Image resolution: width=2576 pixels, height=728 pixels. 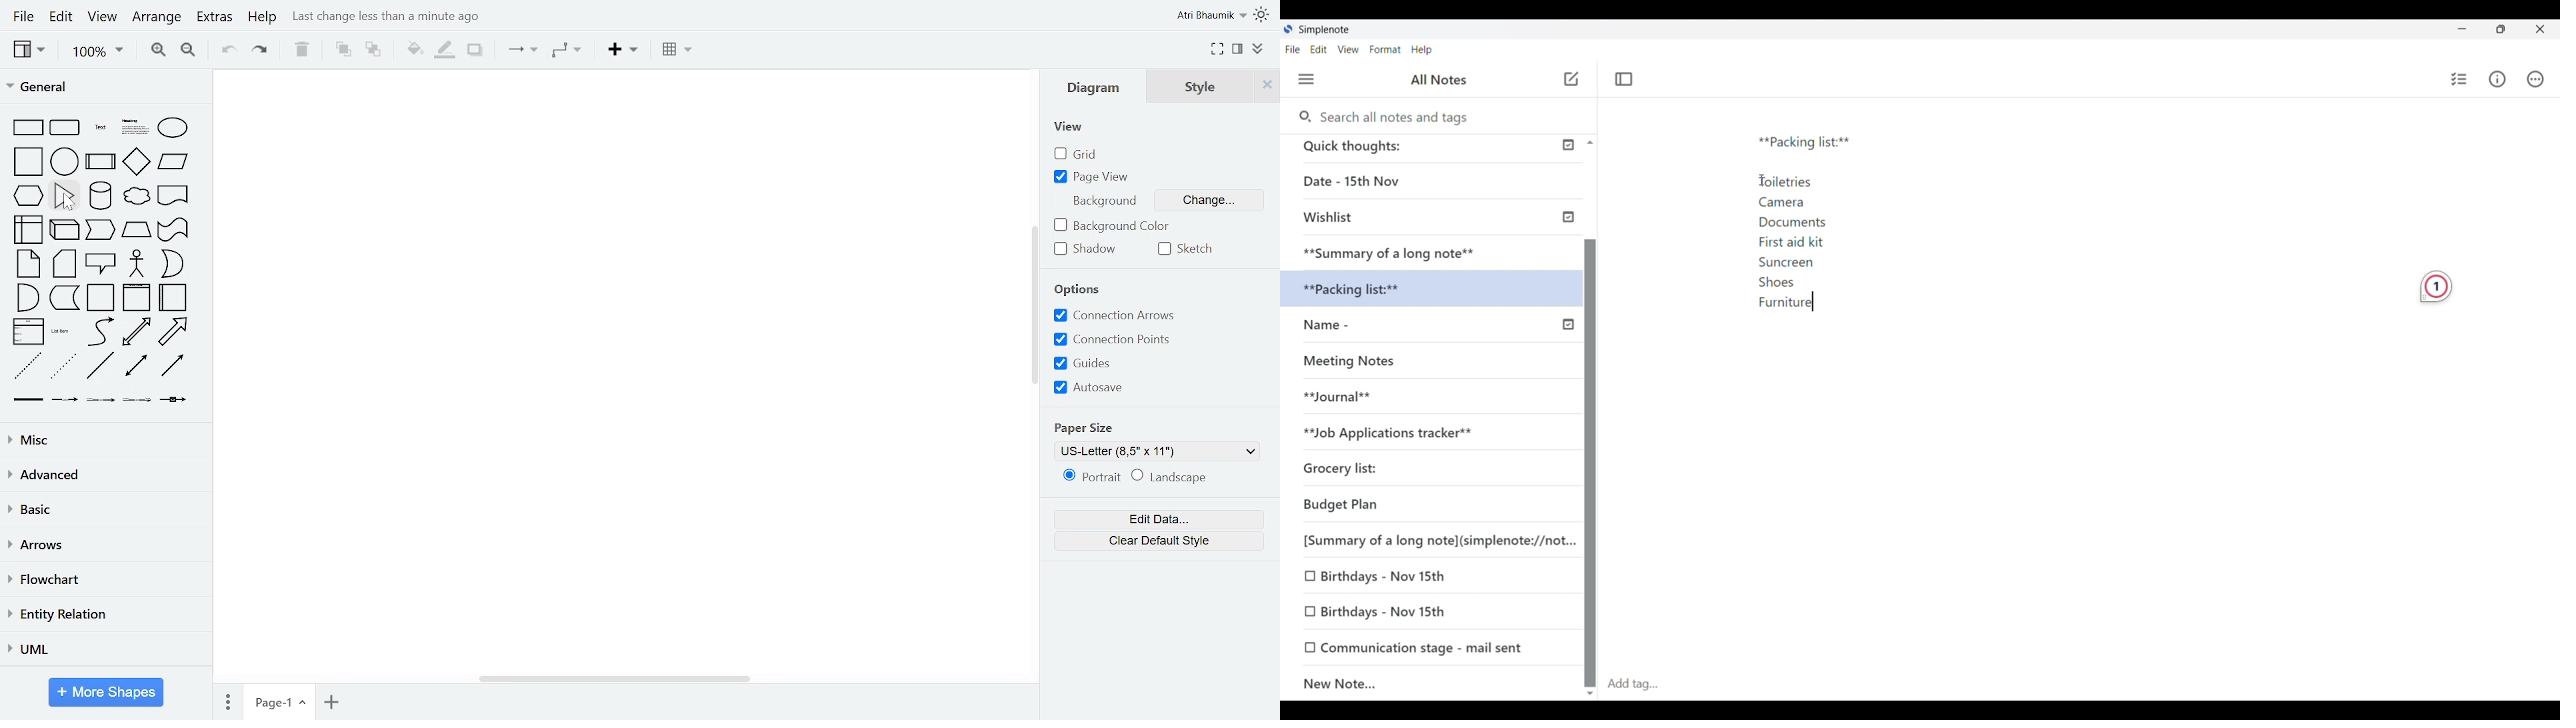 What do you see at coordinates (226, 51) in the screenshot?
I see `undo` at bounding box center [226, 51].